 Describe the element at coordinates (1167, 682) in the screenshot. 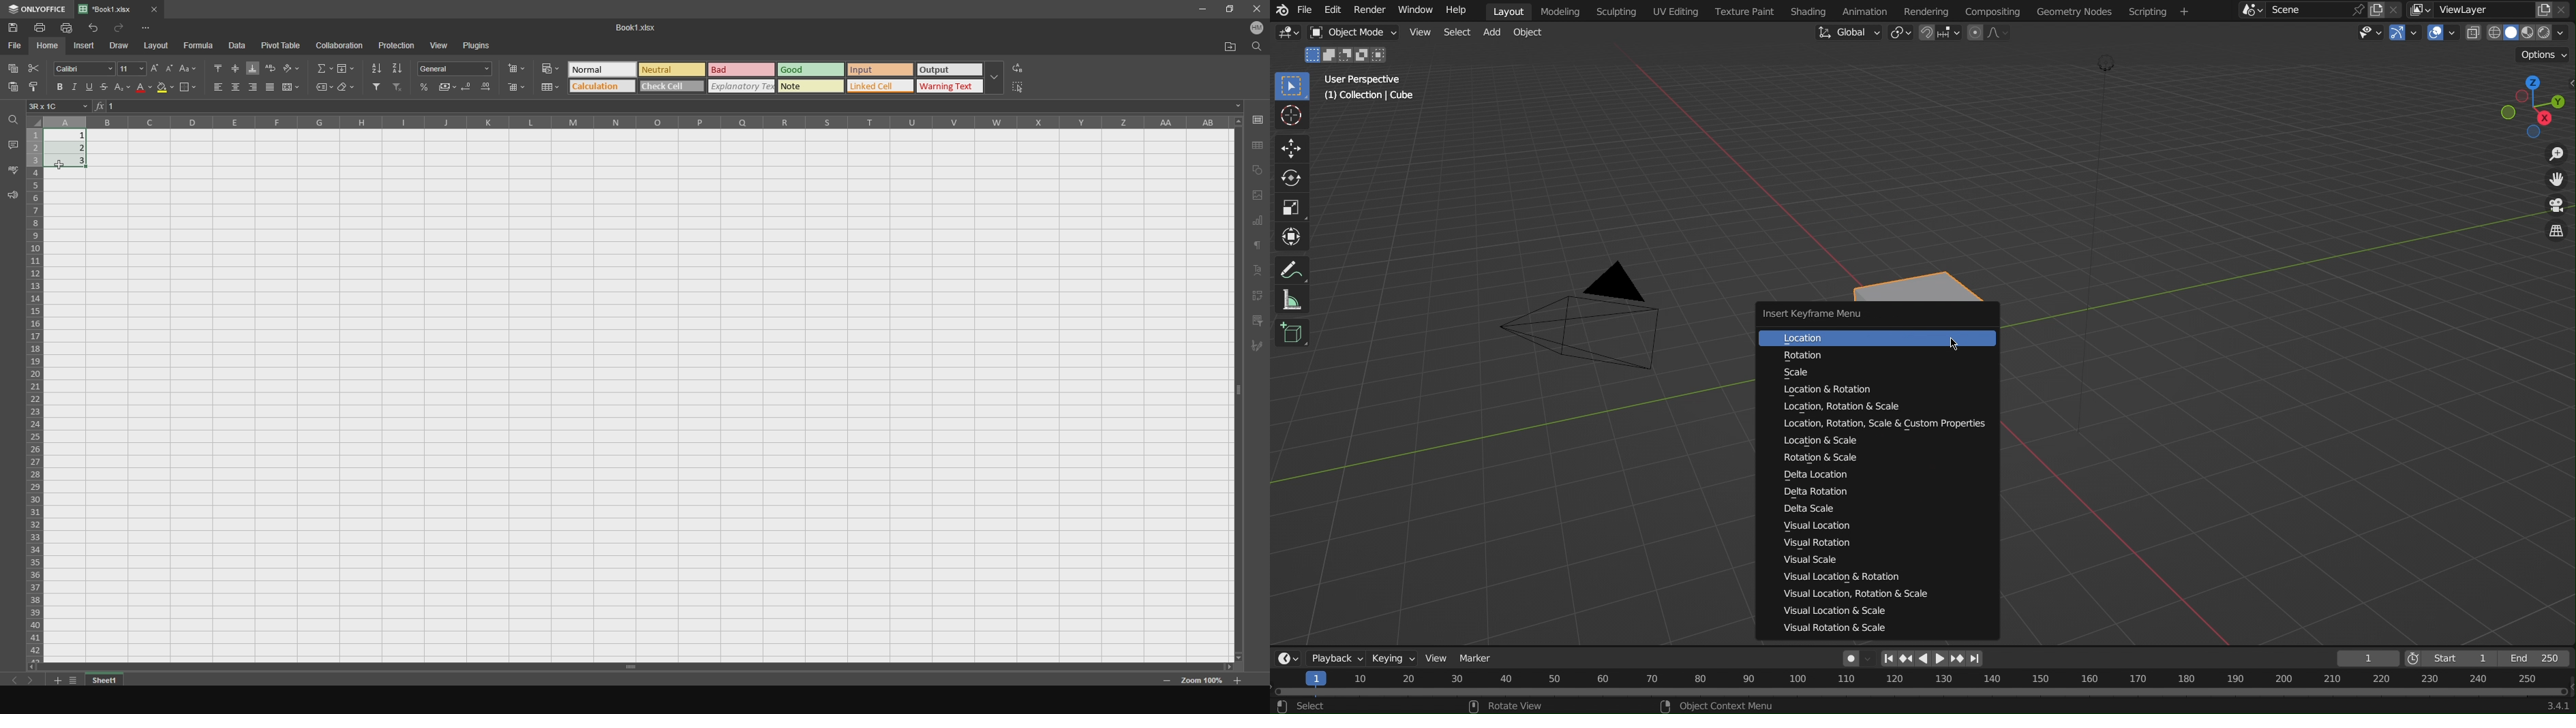

I see `zoom in` at that location.